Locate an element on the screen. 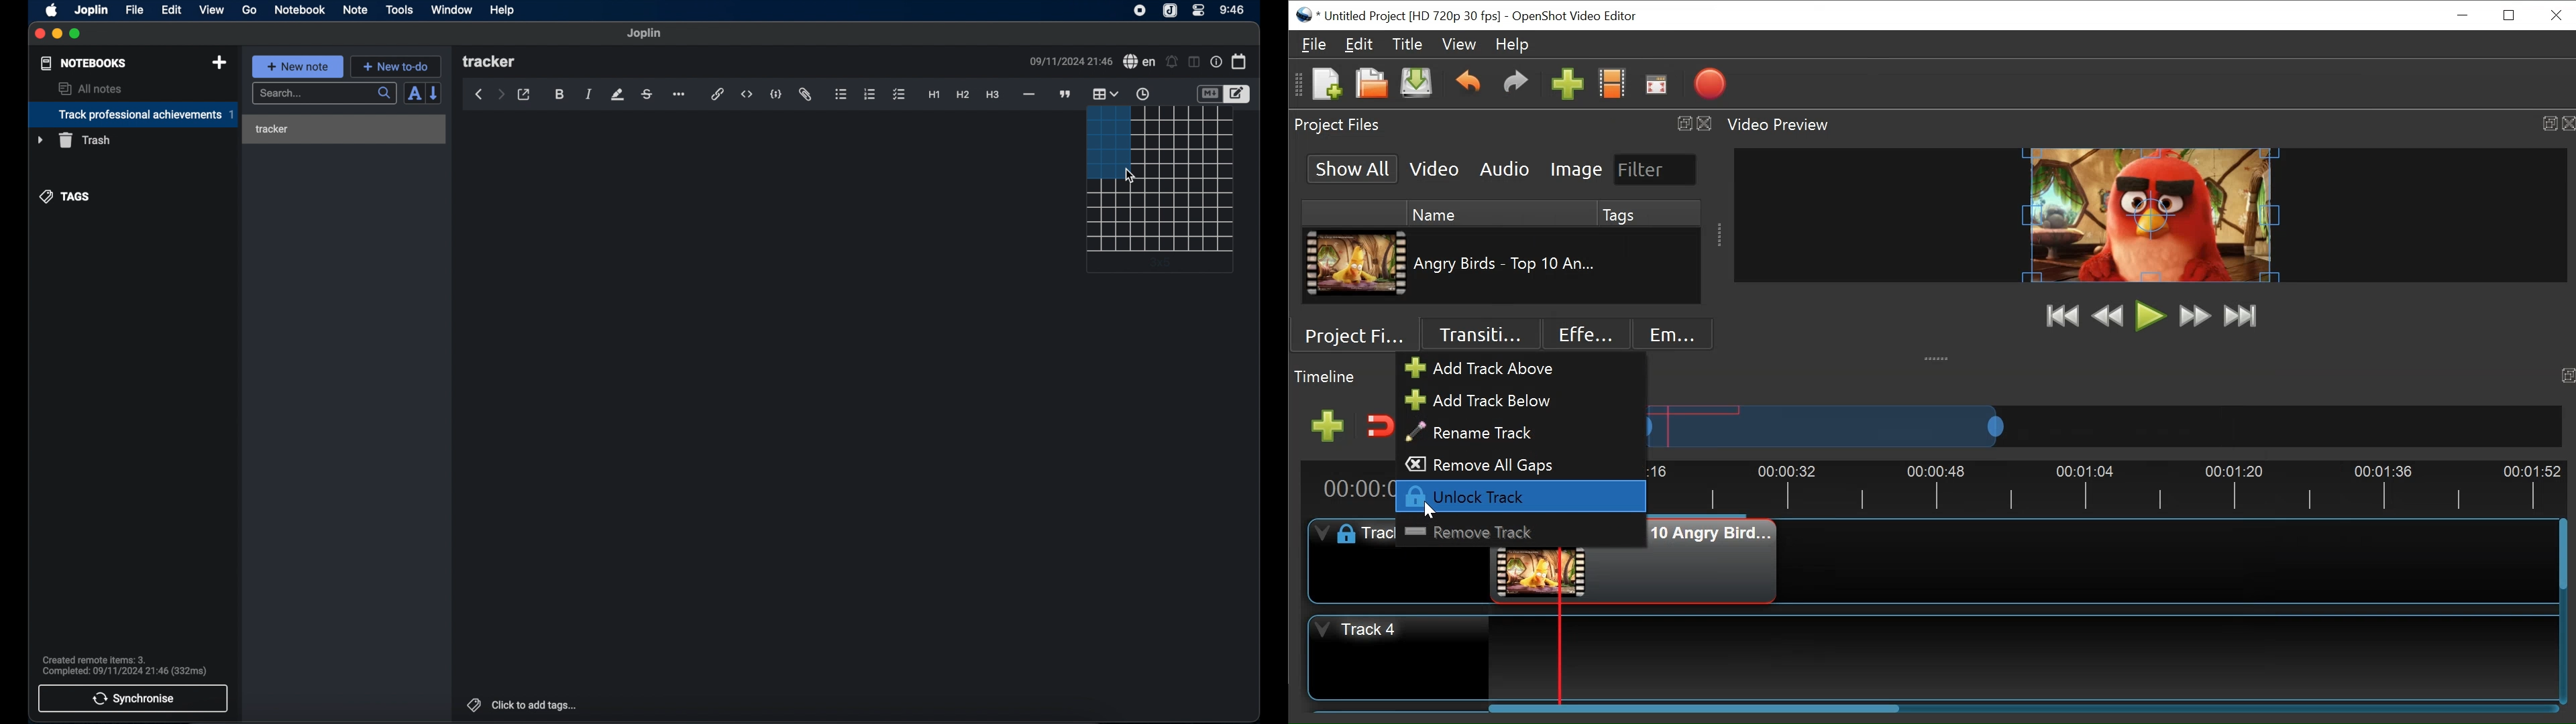 This screenshot has height=728, width=2576. edit is located at coordinates (172, 9).